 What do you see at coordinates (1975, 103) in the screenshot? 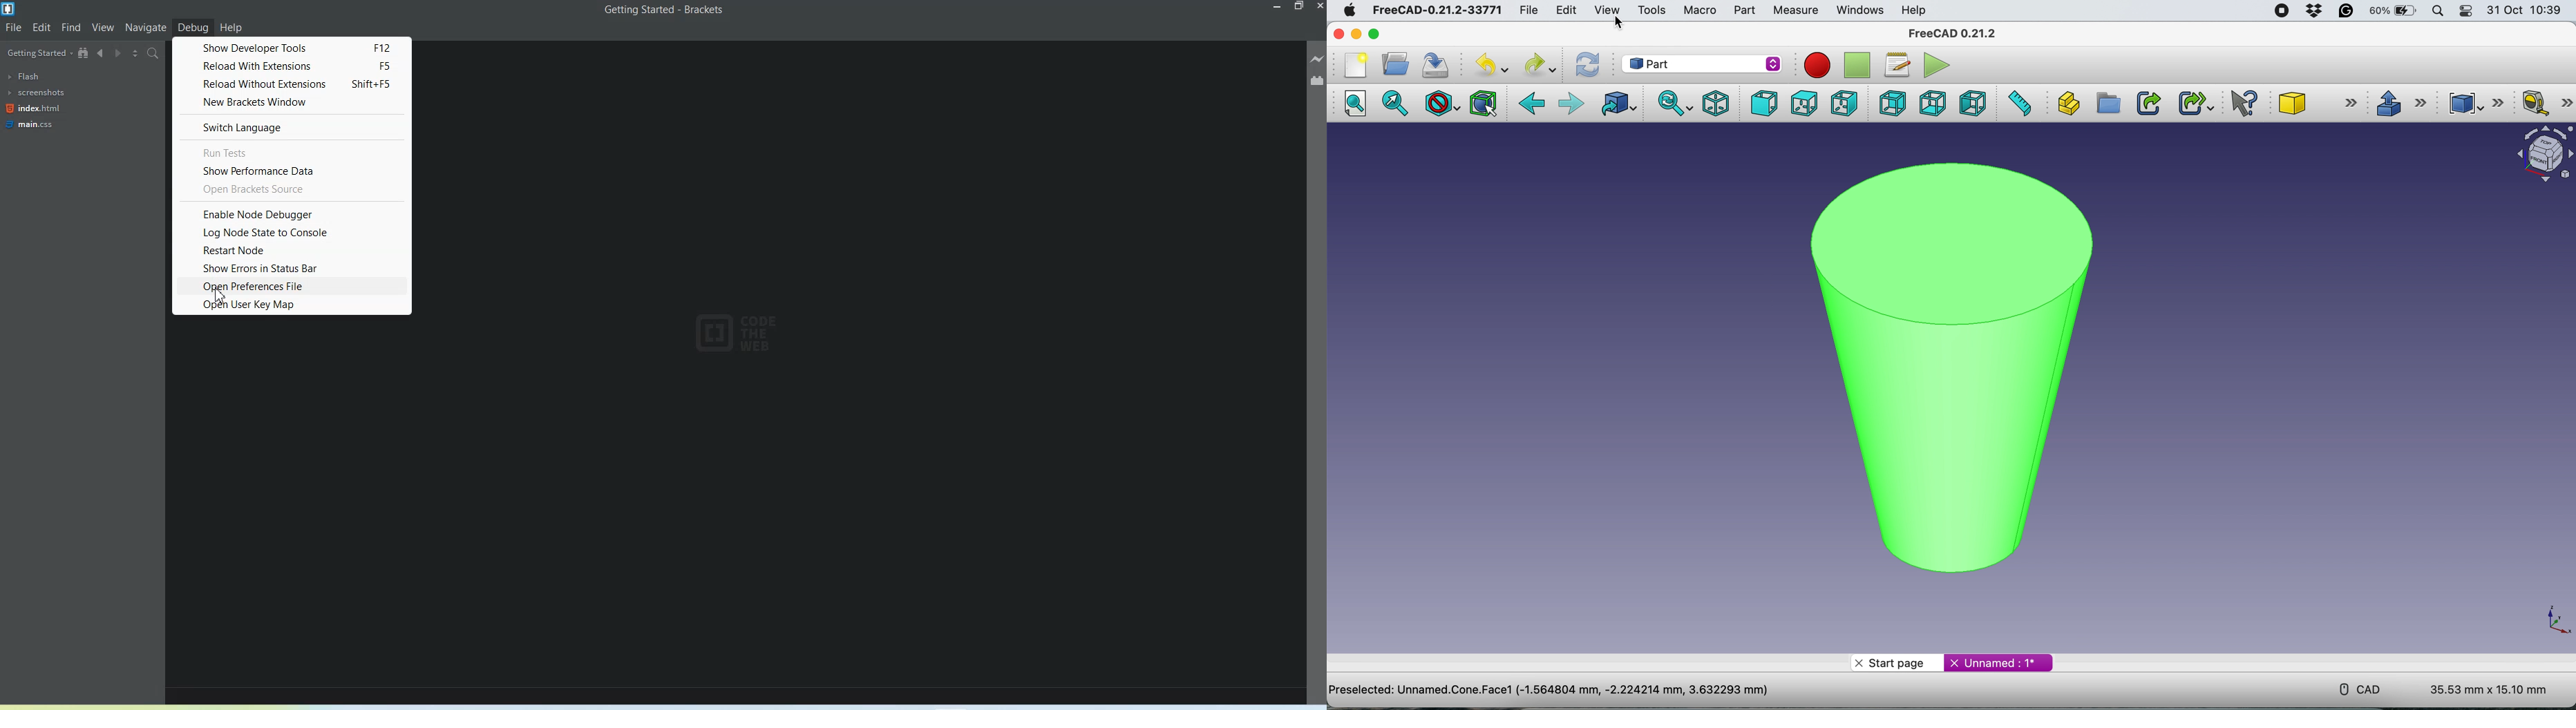
I see `left` at bounding box center [1975, 103].